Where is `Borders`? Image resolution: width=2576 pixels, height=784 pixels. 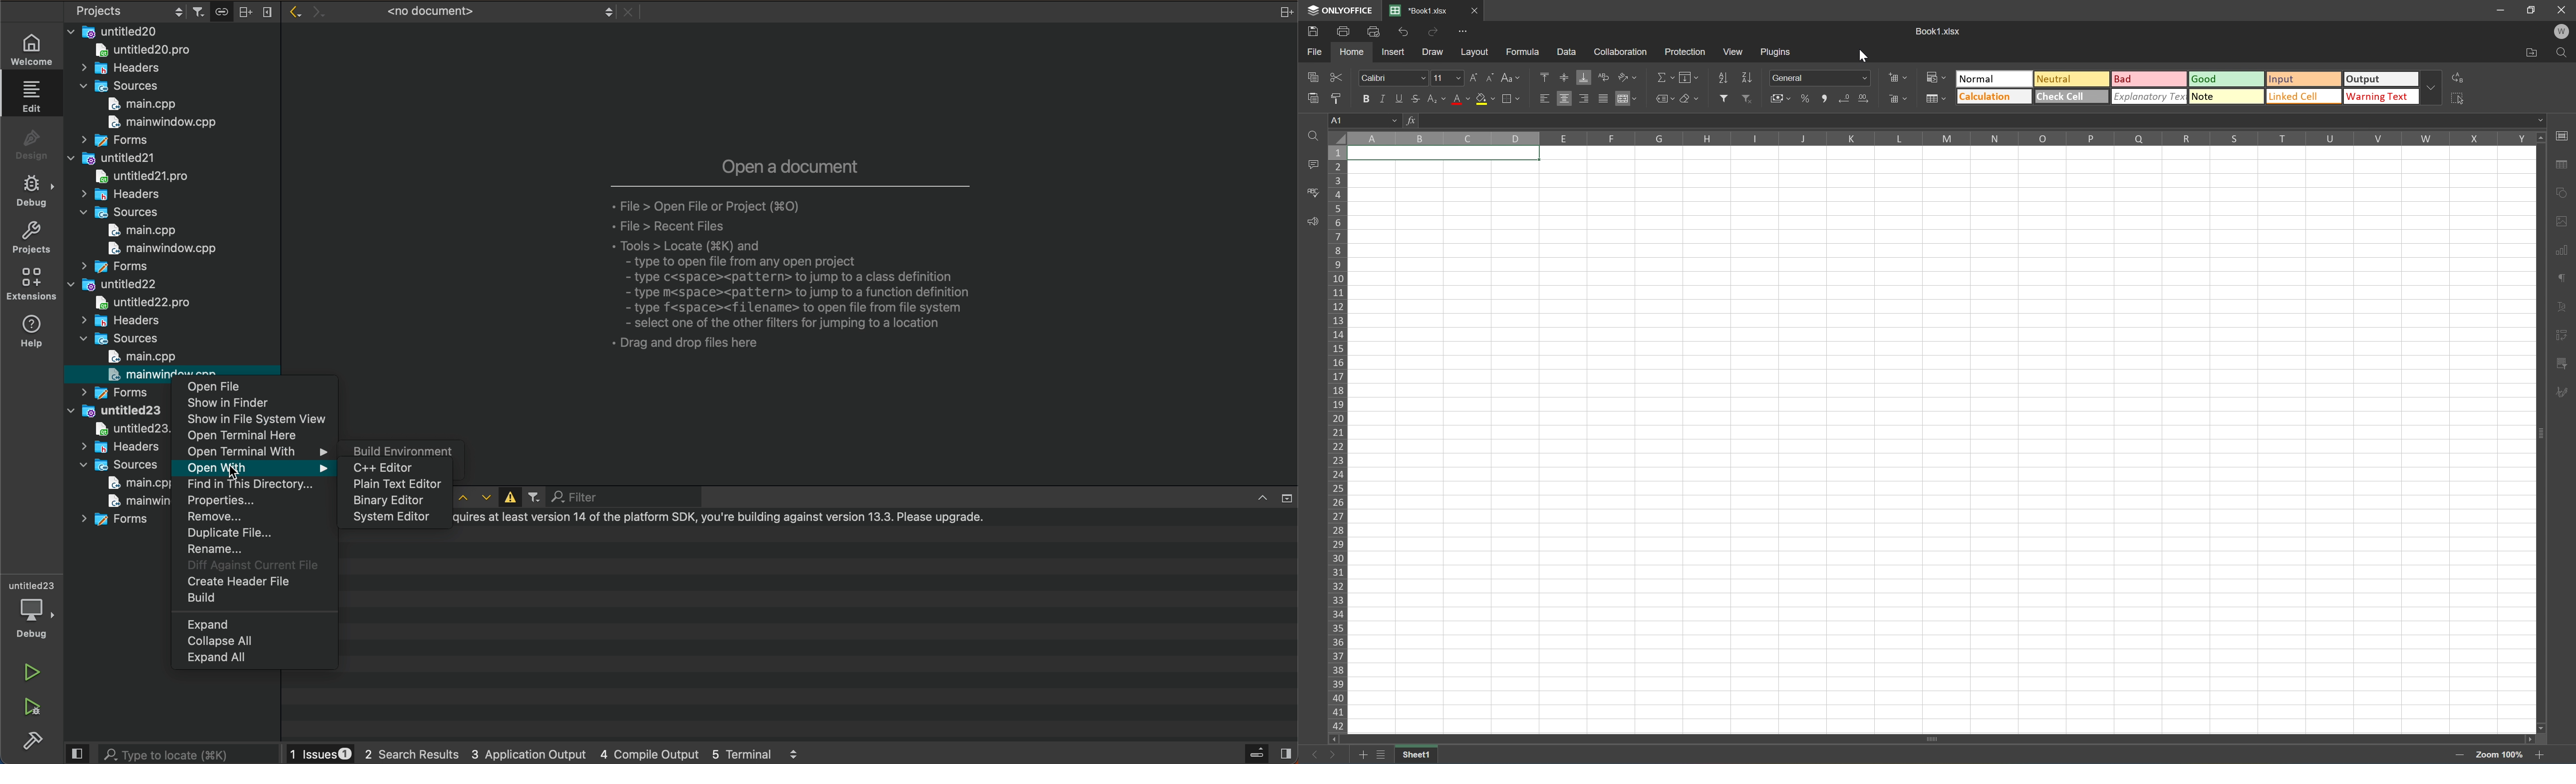
Borders is located at coordinates (1515, 98).